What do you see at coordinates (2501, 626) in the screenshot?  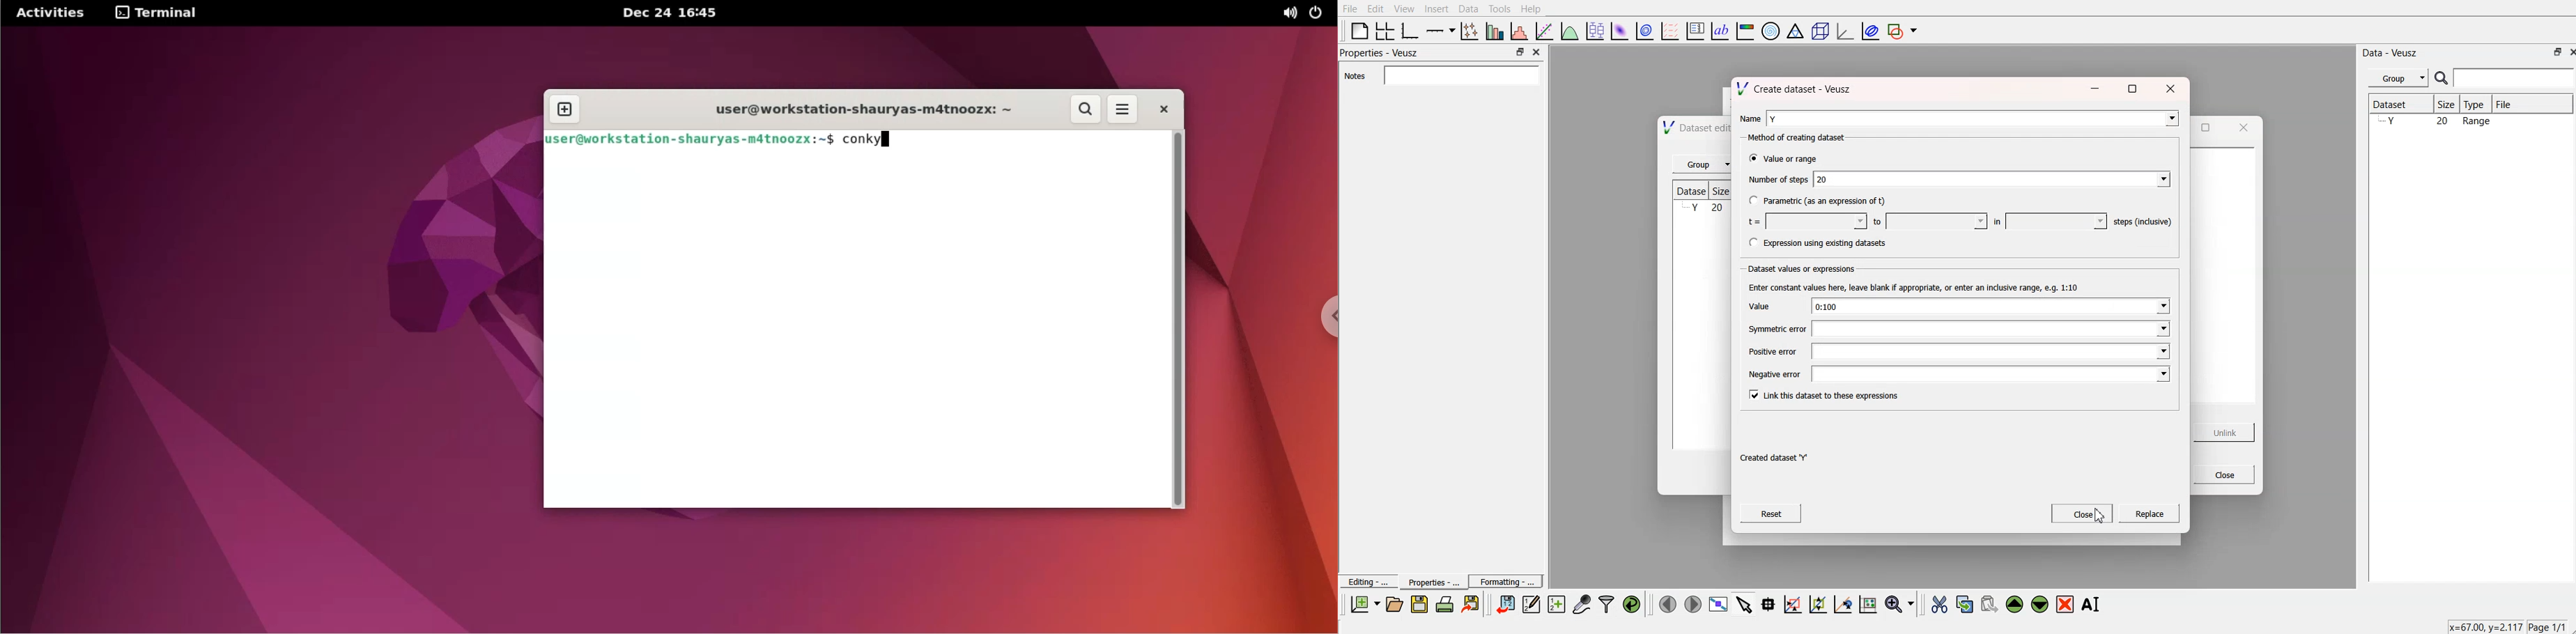 I see `x=67.00 , y=2.117 page 1/1` at bounding box center [2501, 626].